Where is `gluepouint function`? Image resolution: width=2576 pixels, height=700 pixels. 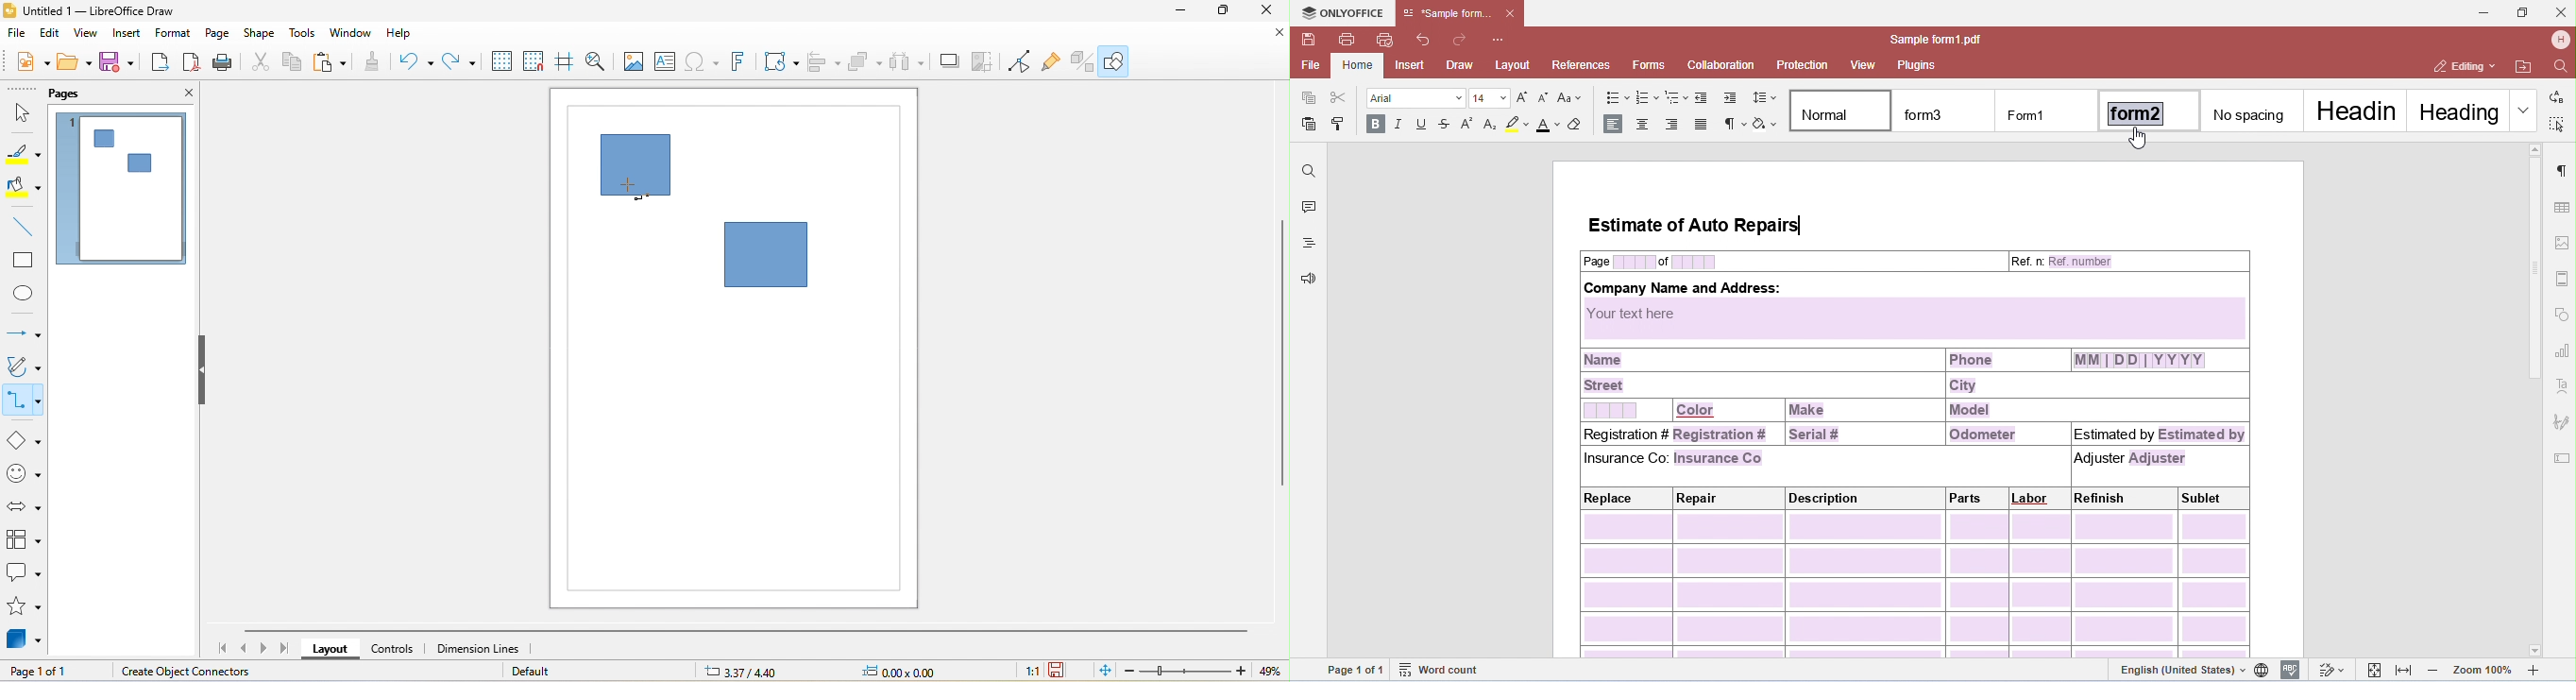 gluepouint function is located at coordinates (1055, 60).